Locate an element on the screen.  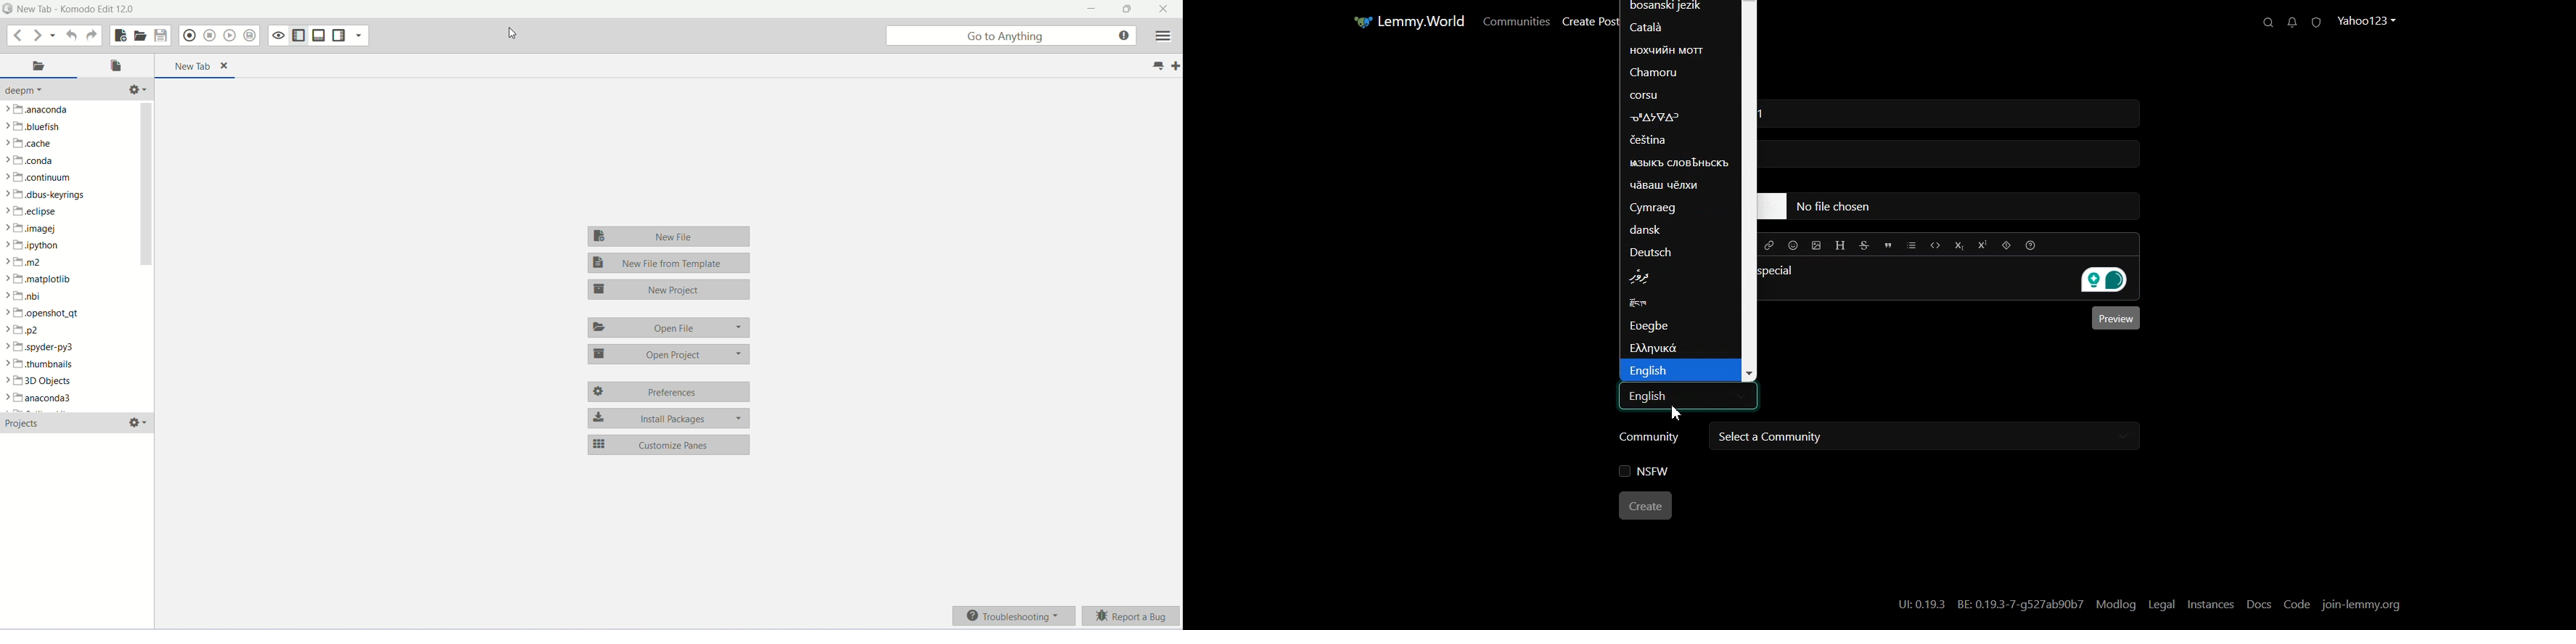
Text is located at coordinates (1656, 397).